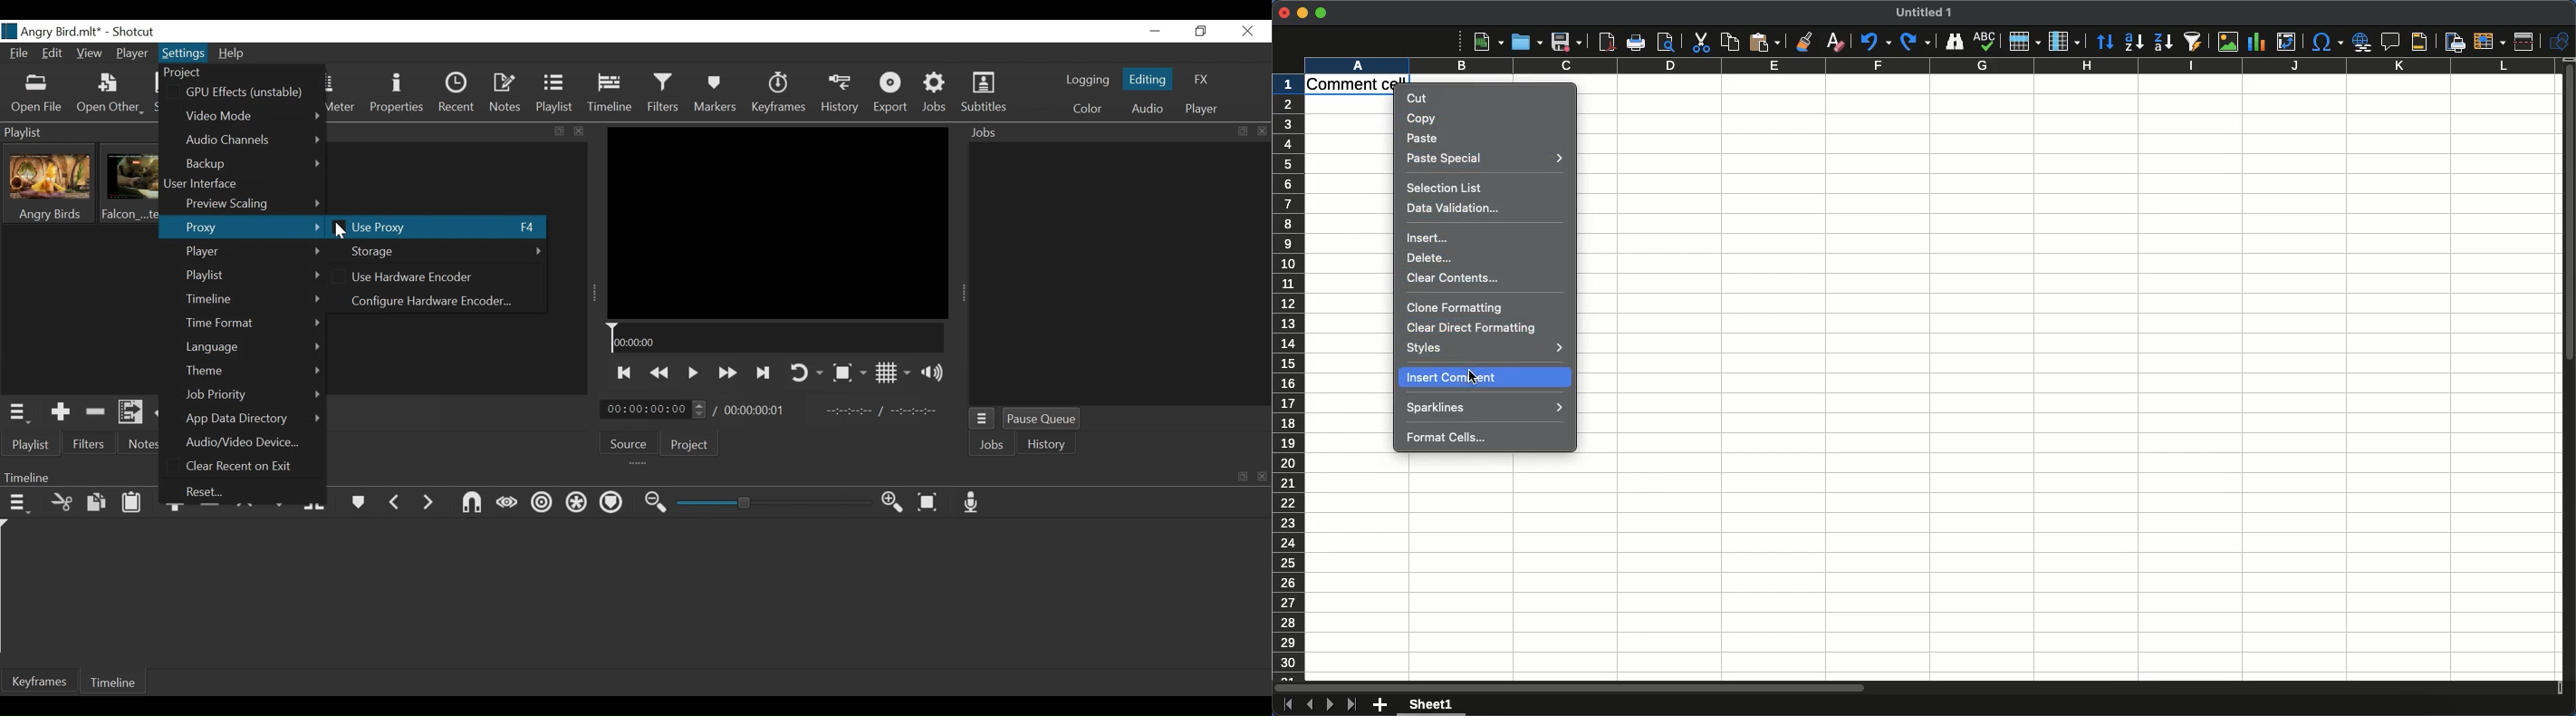 This screenshot has height=728, width=2576. Describe the element at coordinates (360, 503) in the screenshot. I see `Markers` at that location.